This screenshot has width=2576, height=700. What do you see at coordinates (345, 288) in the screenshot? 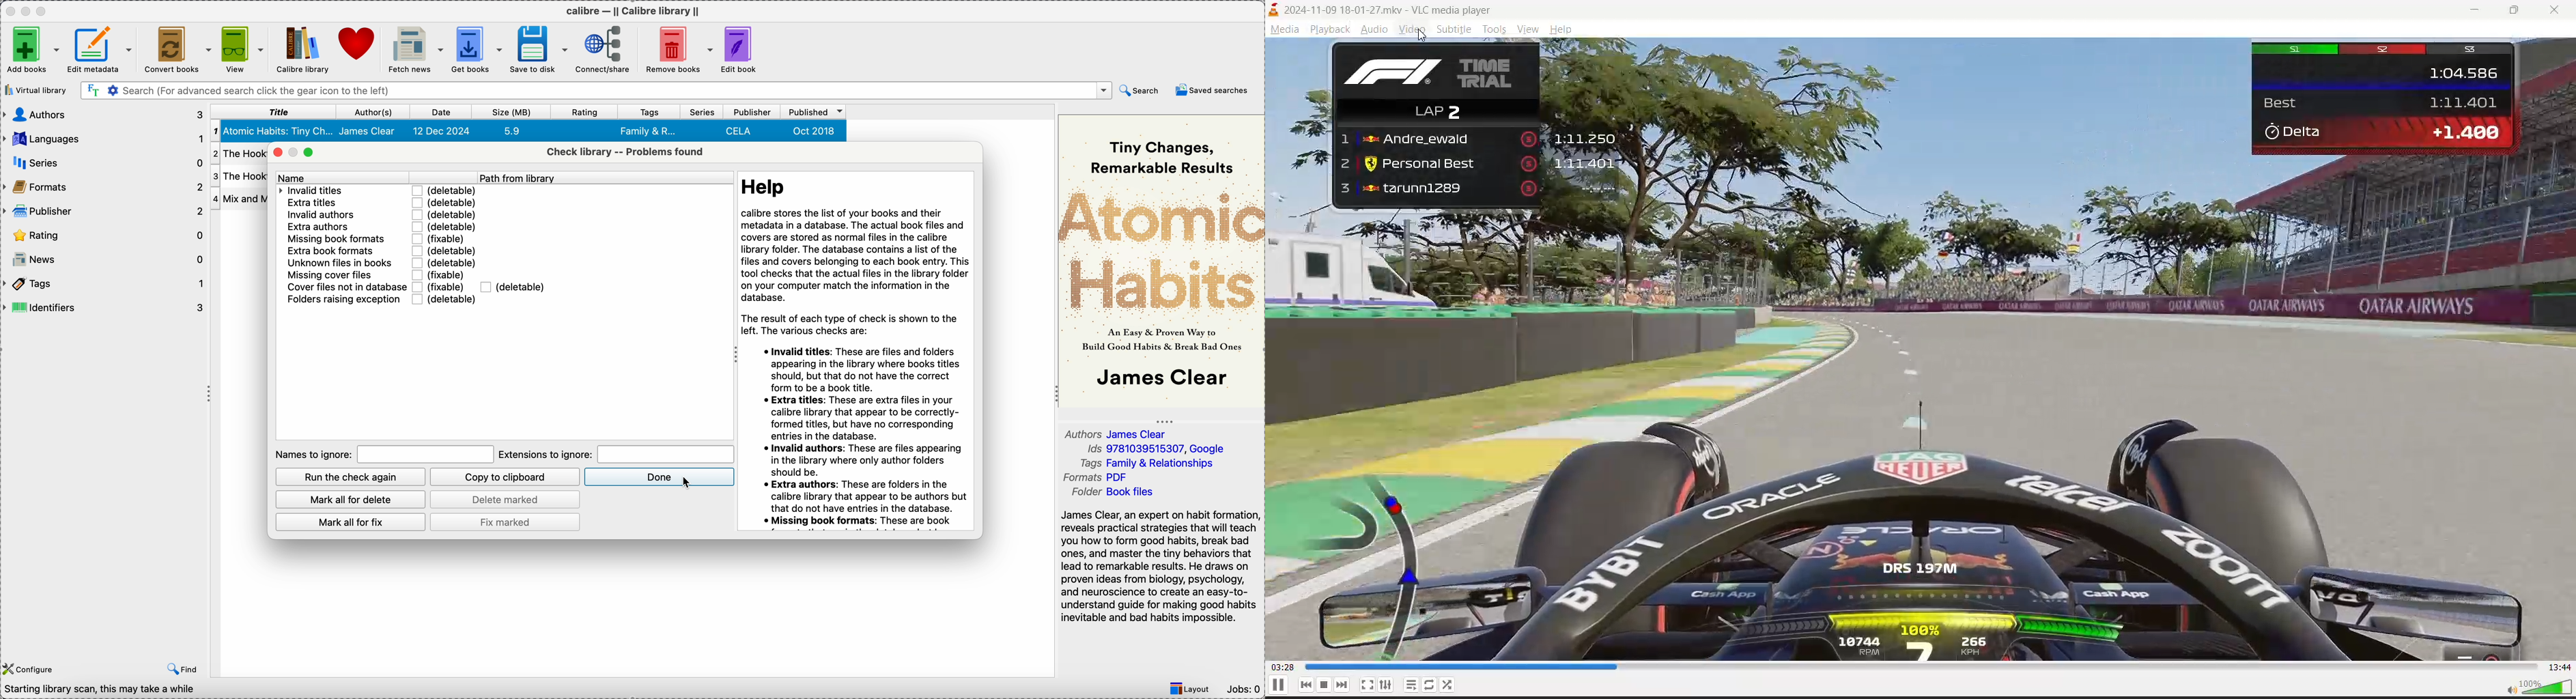
I see `cover files not in database` at bounding box center [345, 288].